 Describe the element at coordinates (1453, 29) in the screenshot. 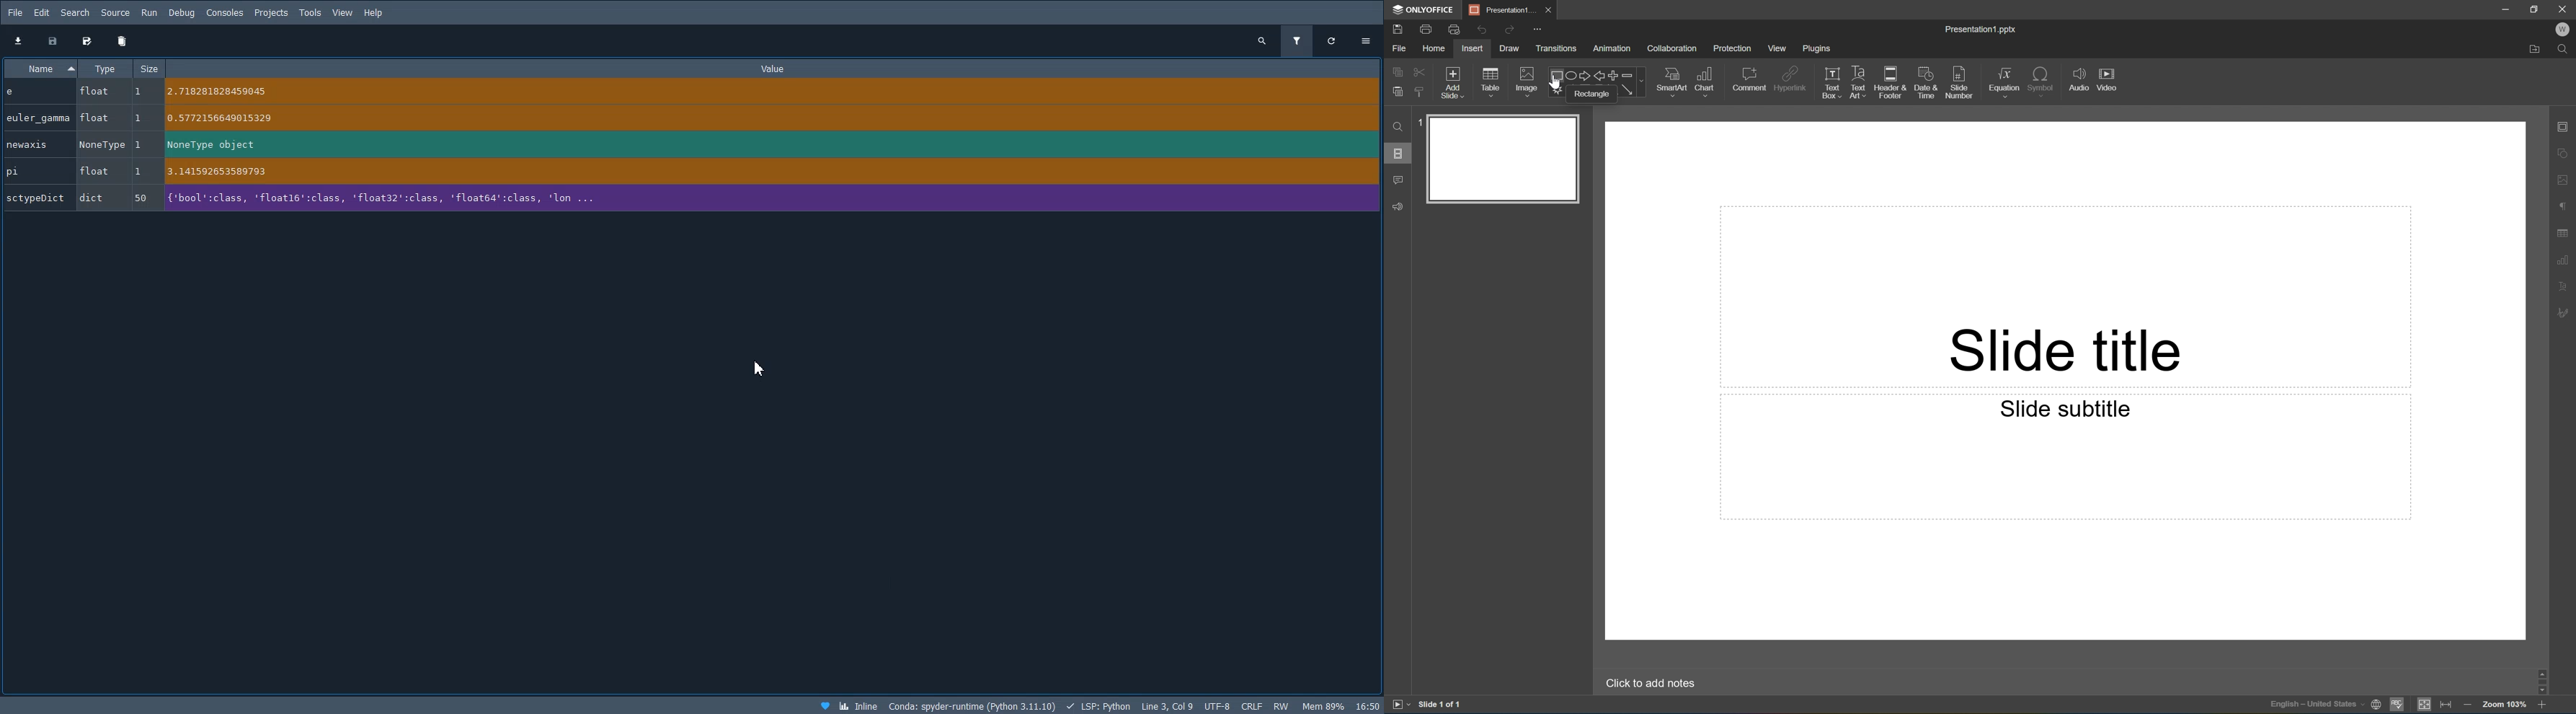

I see `Quick Print` at that location.